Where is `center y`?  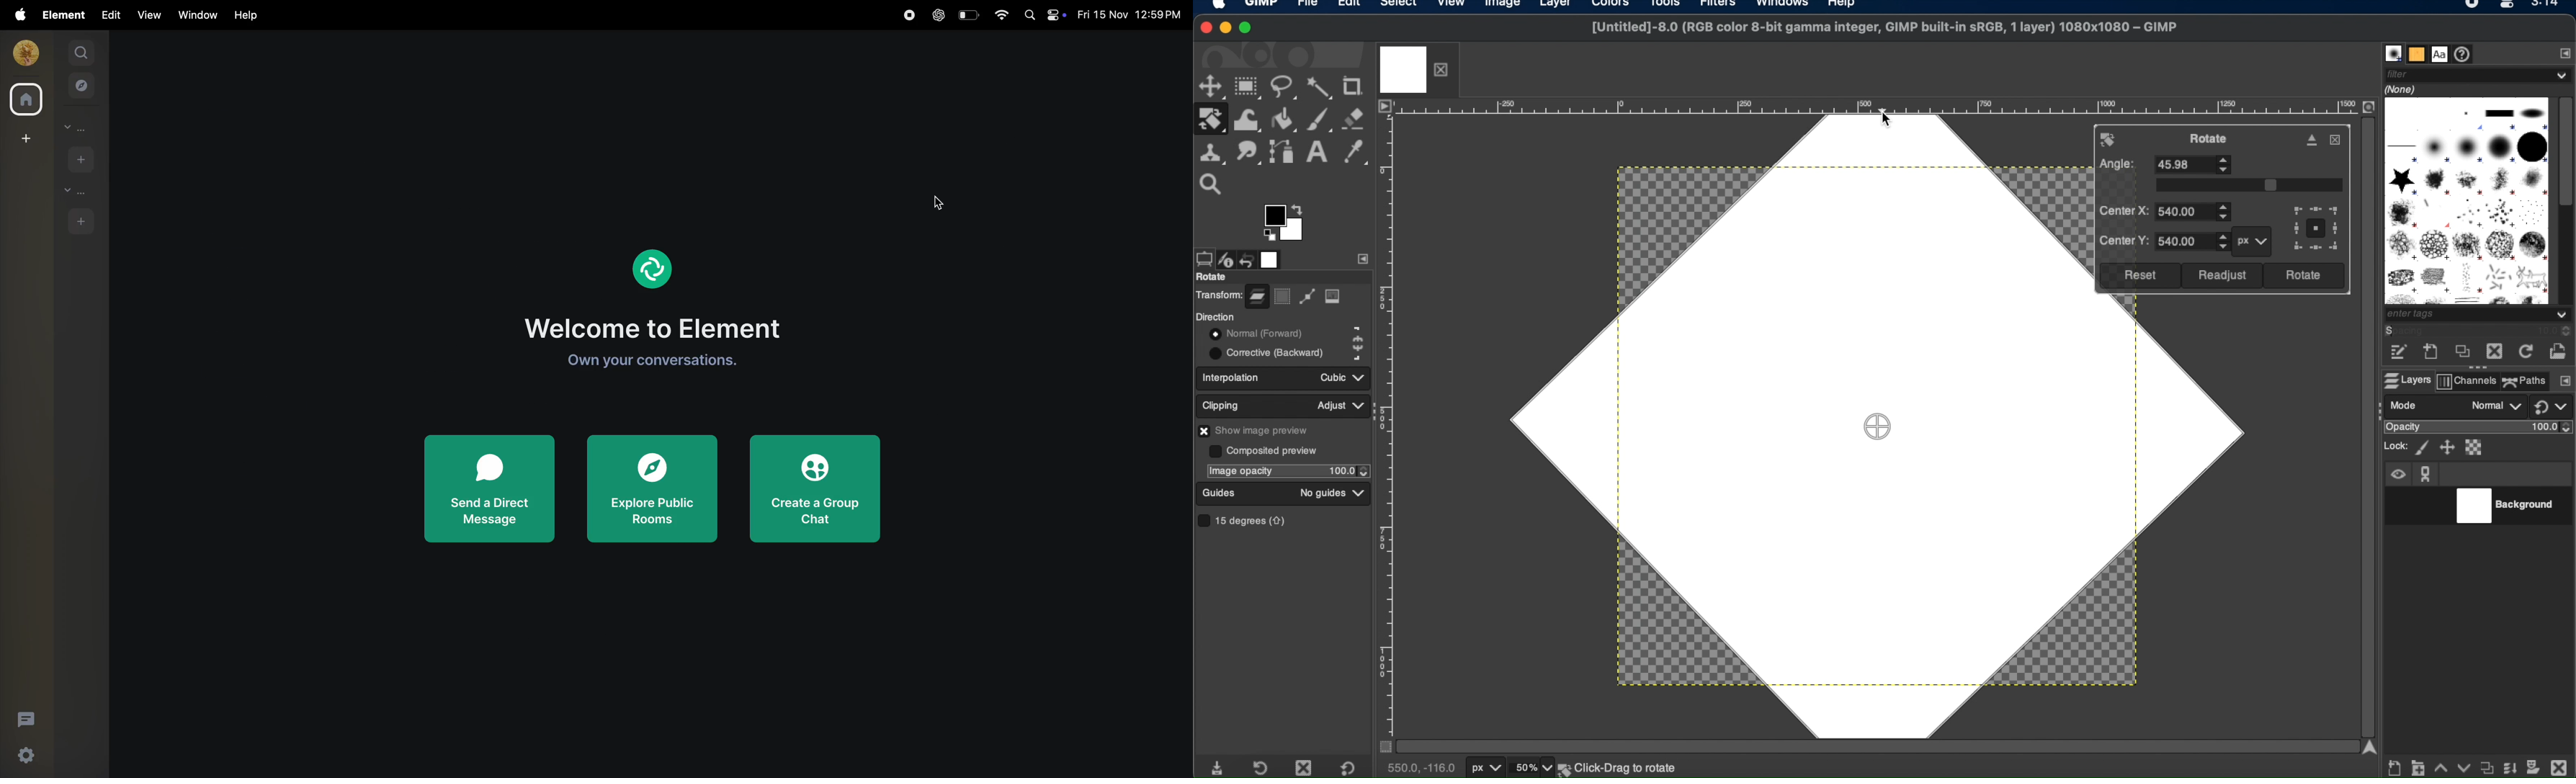
center y is located at coordinates (2162, 241).